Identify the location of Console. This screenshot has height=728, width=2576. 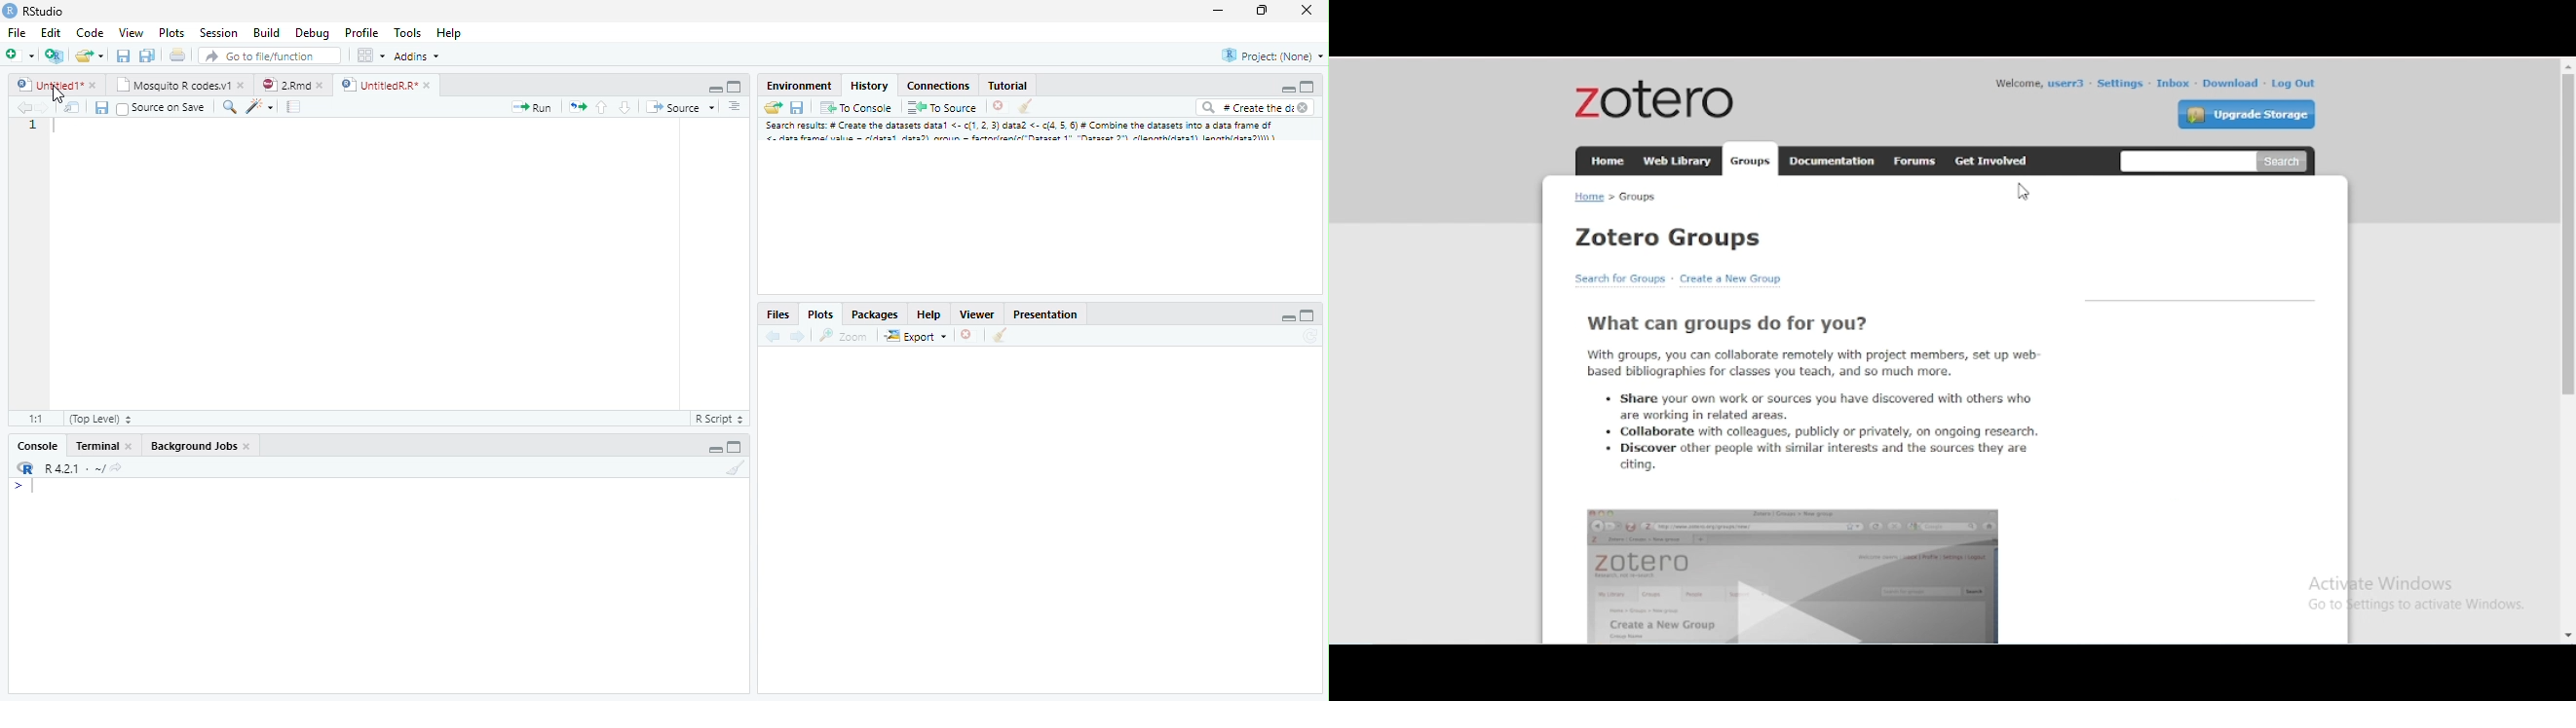
(41, 445).